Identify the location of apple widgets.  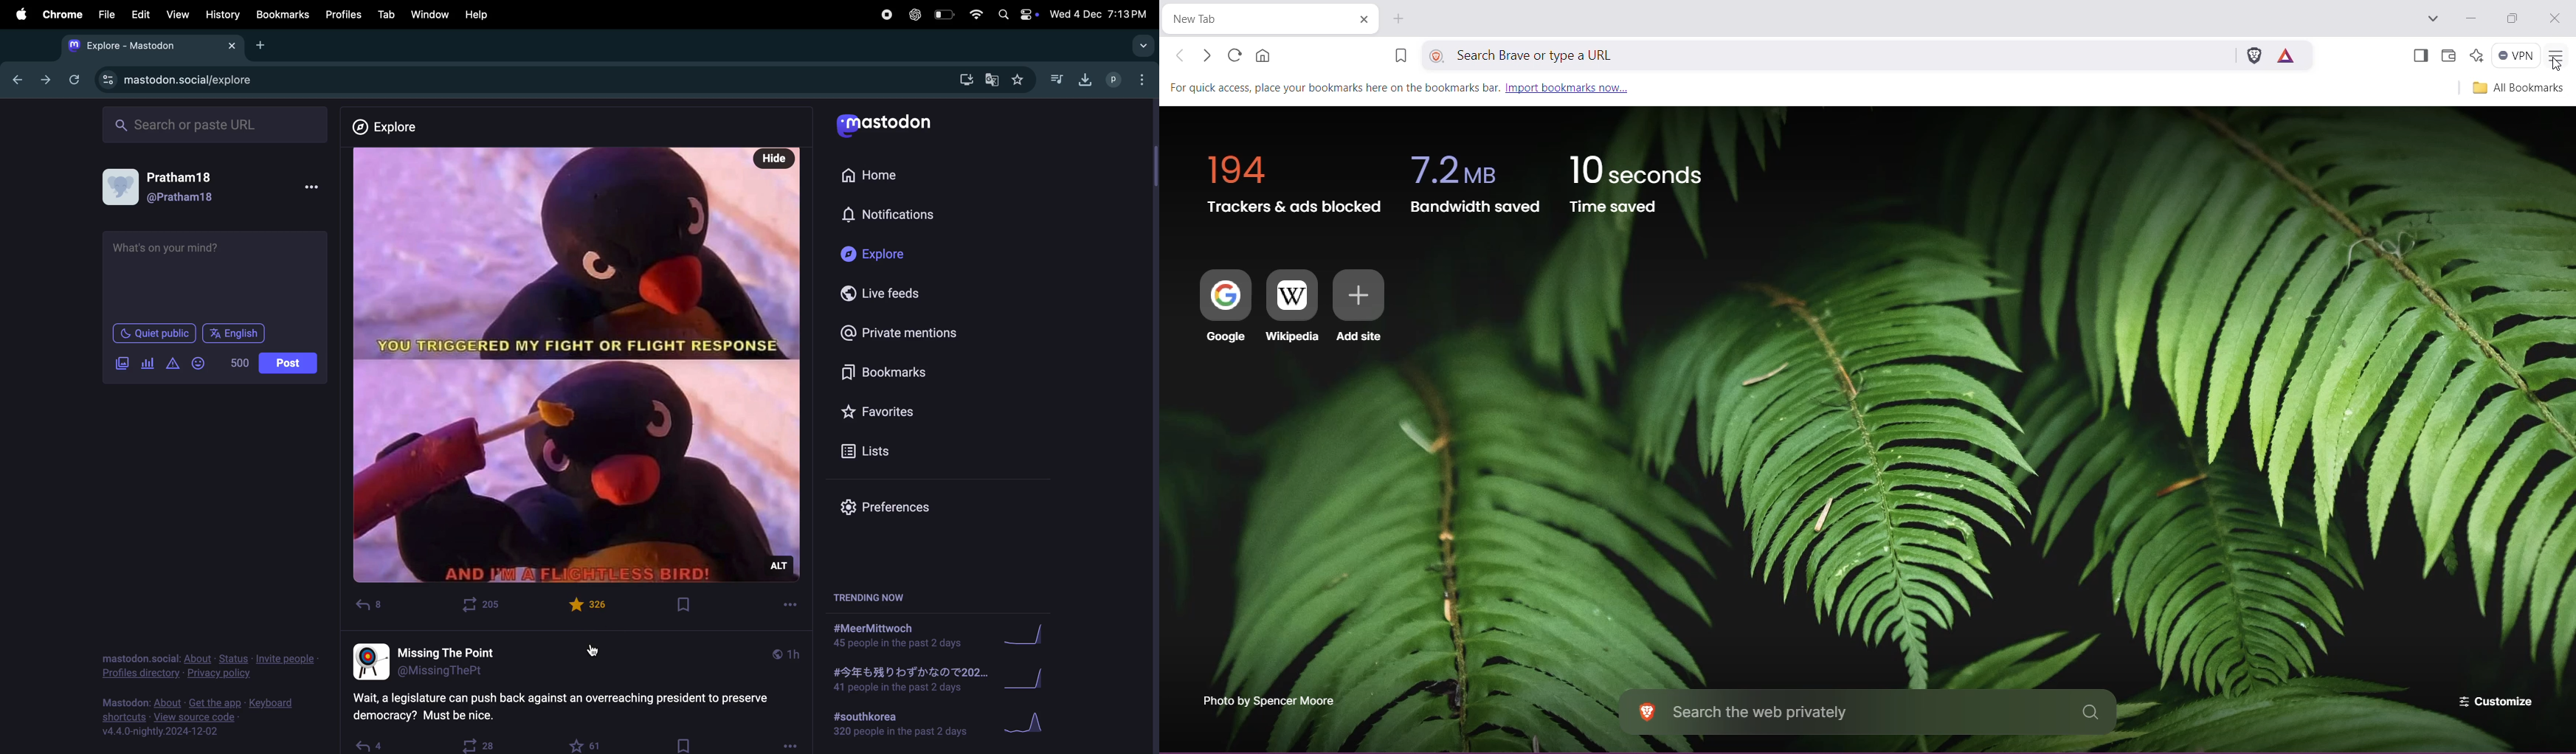
(1013, 13).